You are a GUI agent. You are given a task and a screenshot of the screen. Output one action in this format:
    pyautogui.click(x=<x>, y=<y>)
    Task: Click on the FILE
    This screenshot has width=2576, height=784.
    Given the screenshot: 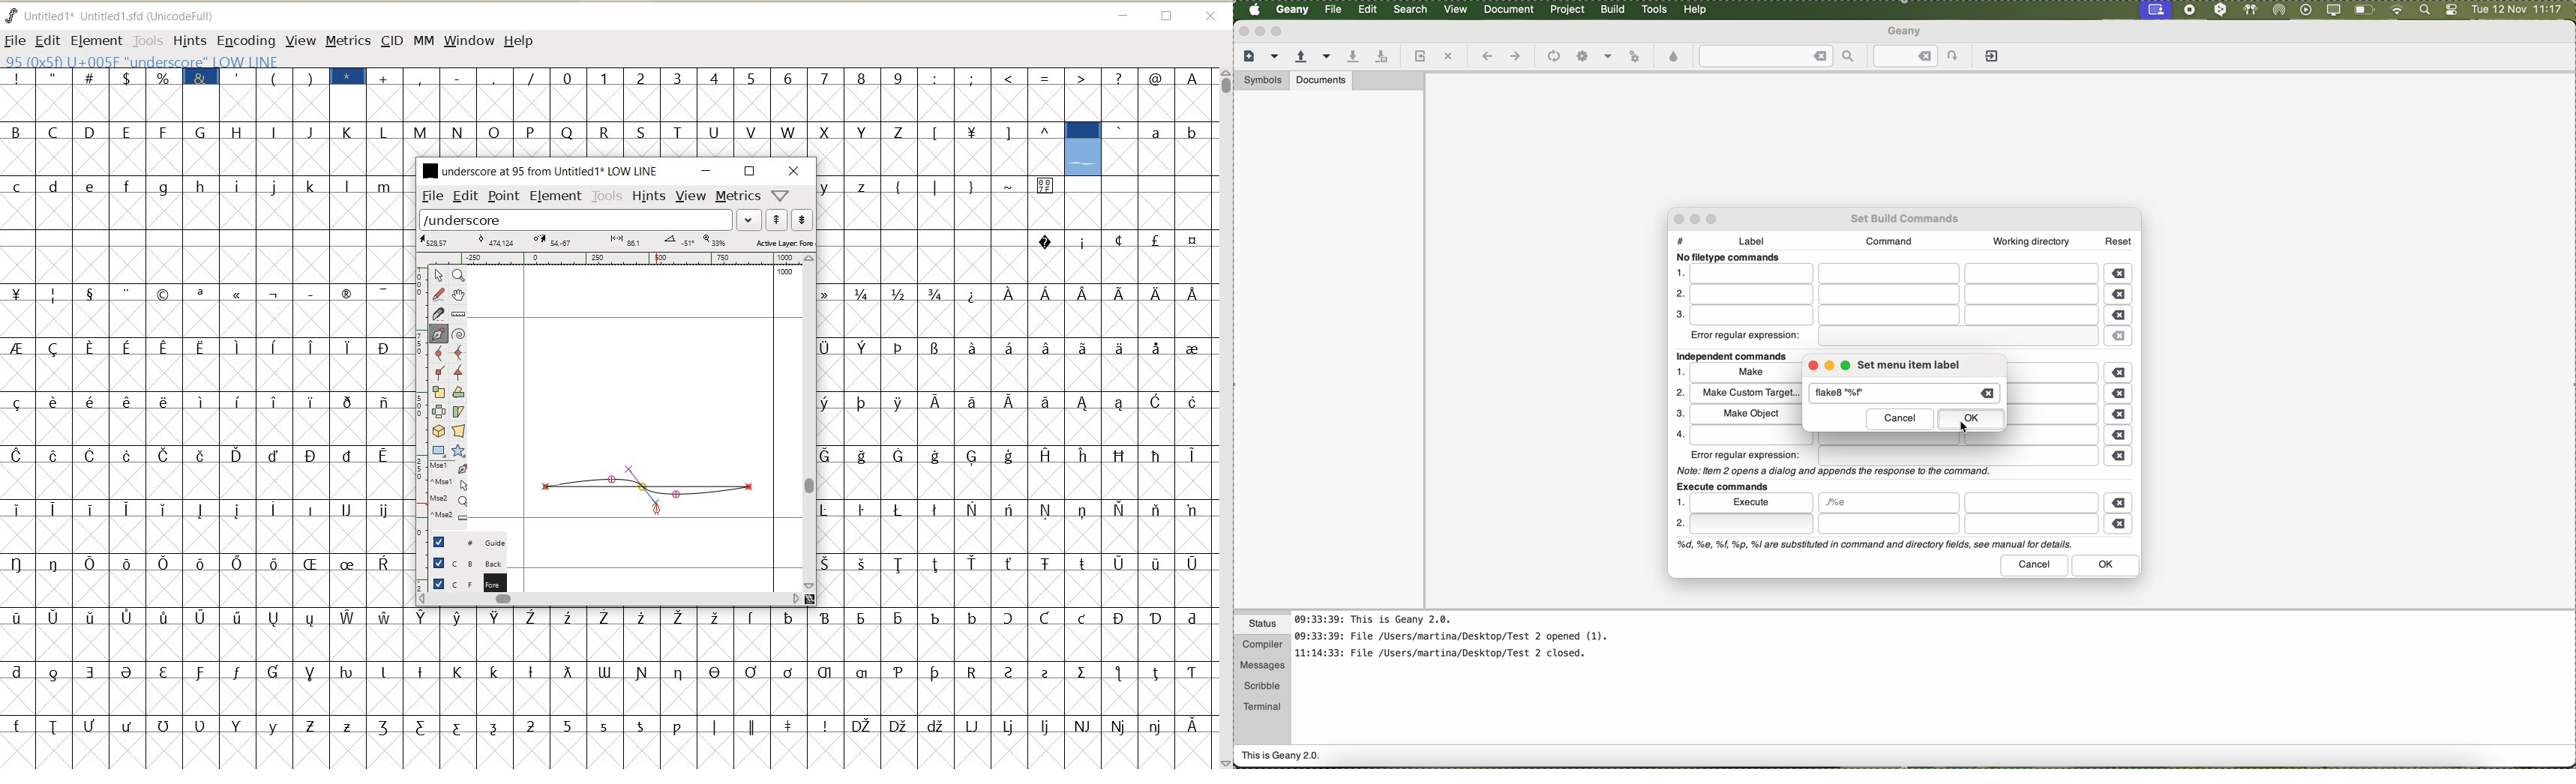 What is the action you would take?
    pyautogui.click(x=15, y=40)
    